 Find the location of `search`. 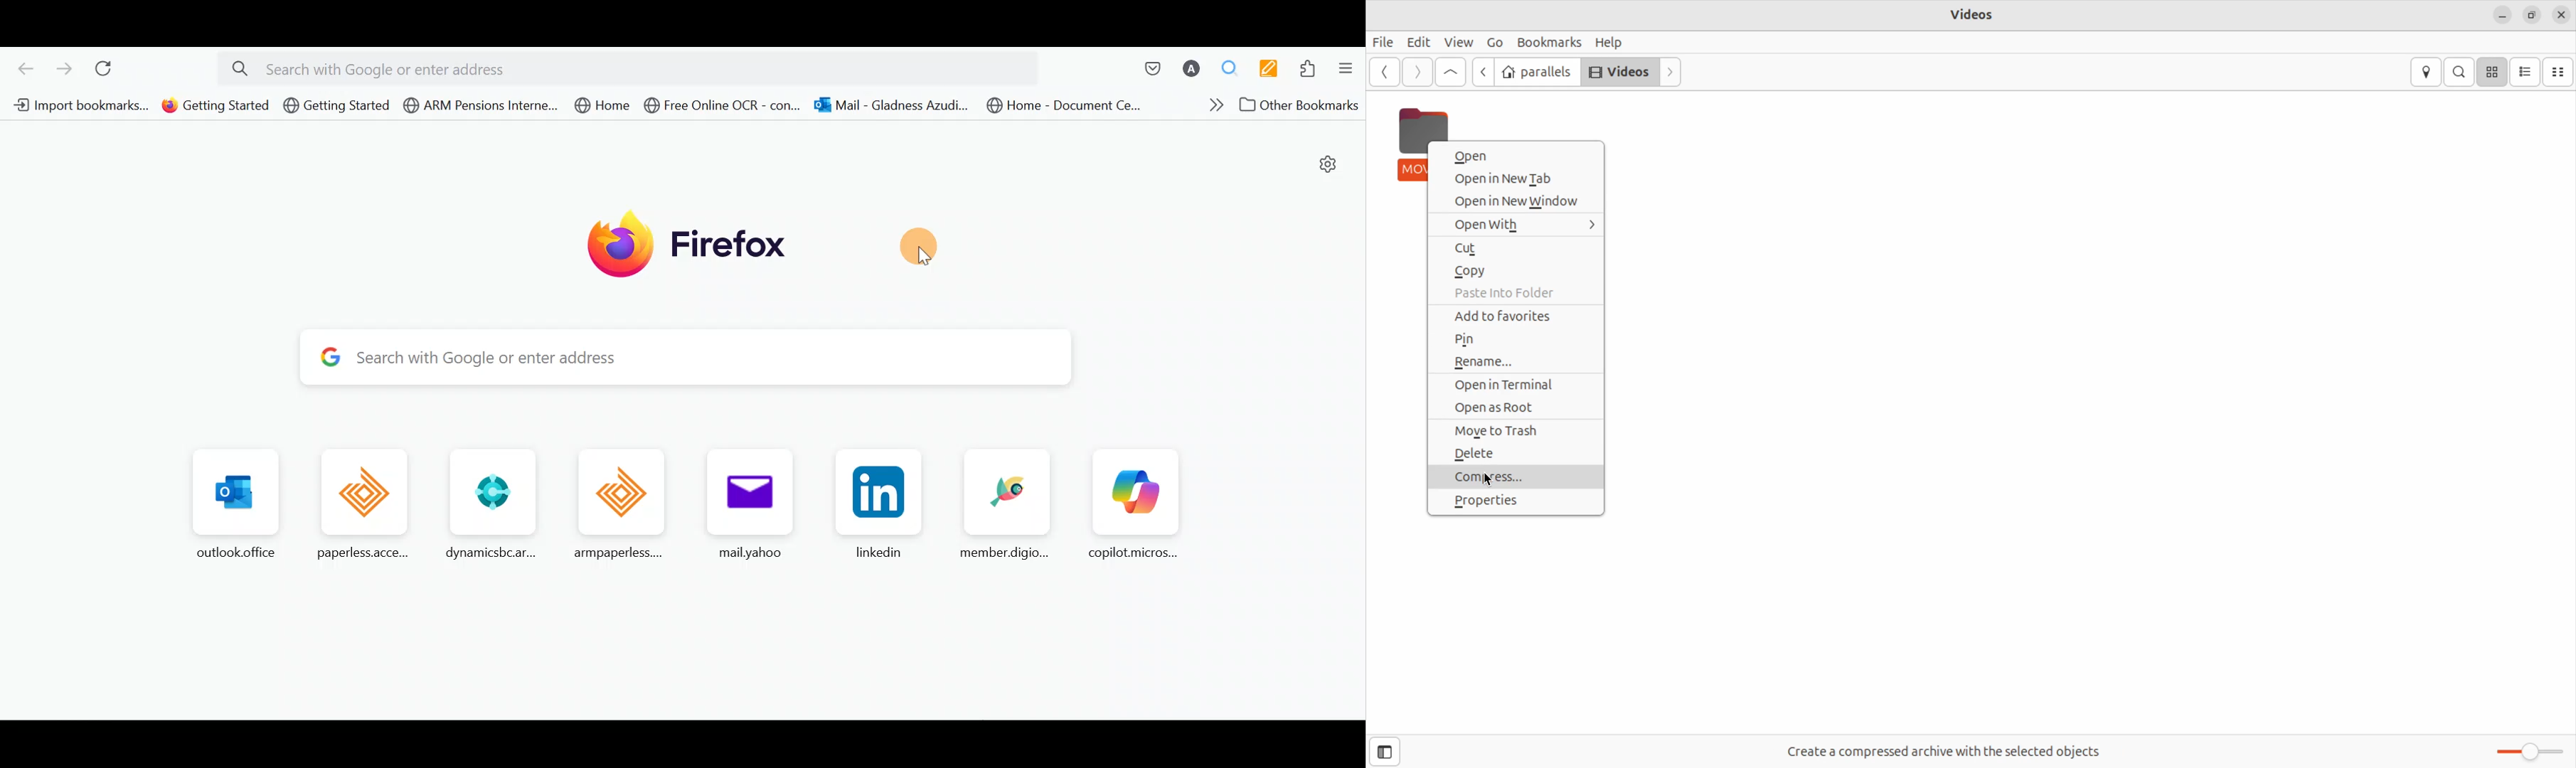

search is located at coordinates (2460, 71).